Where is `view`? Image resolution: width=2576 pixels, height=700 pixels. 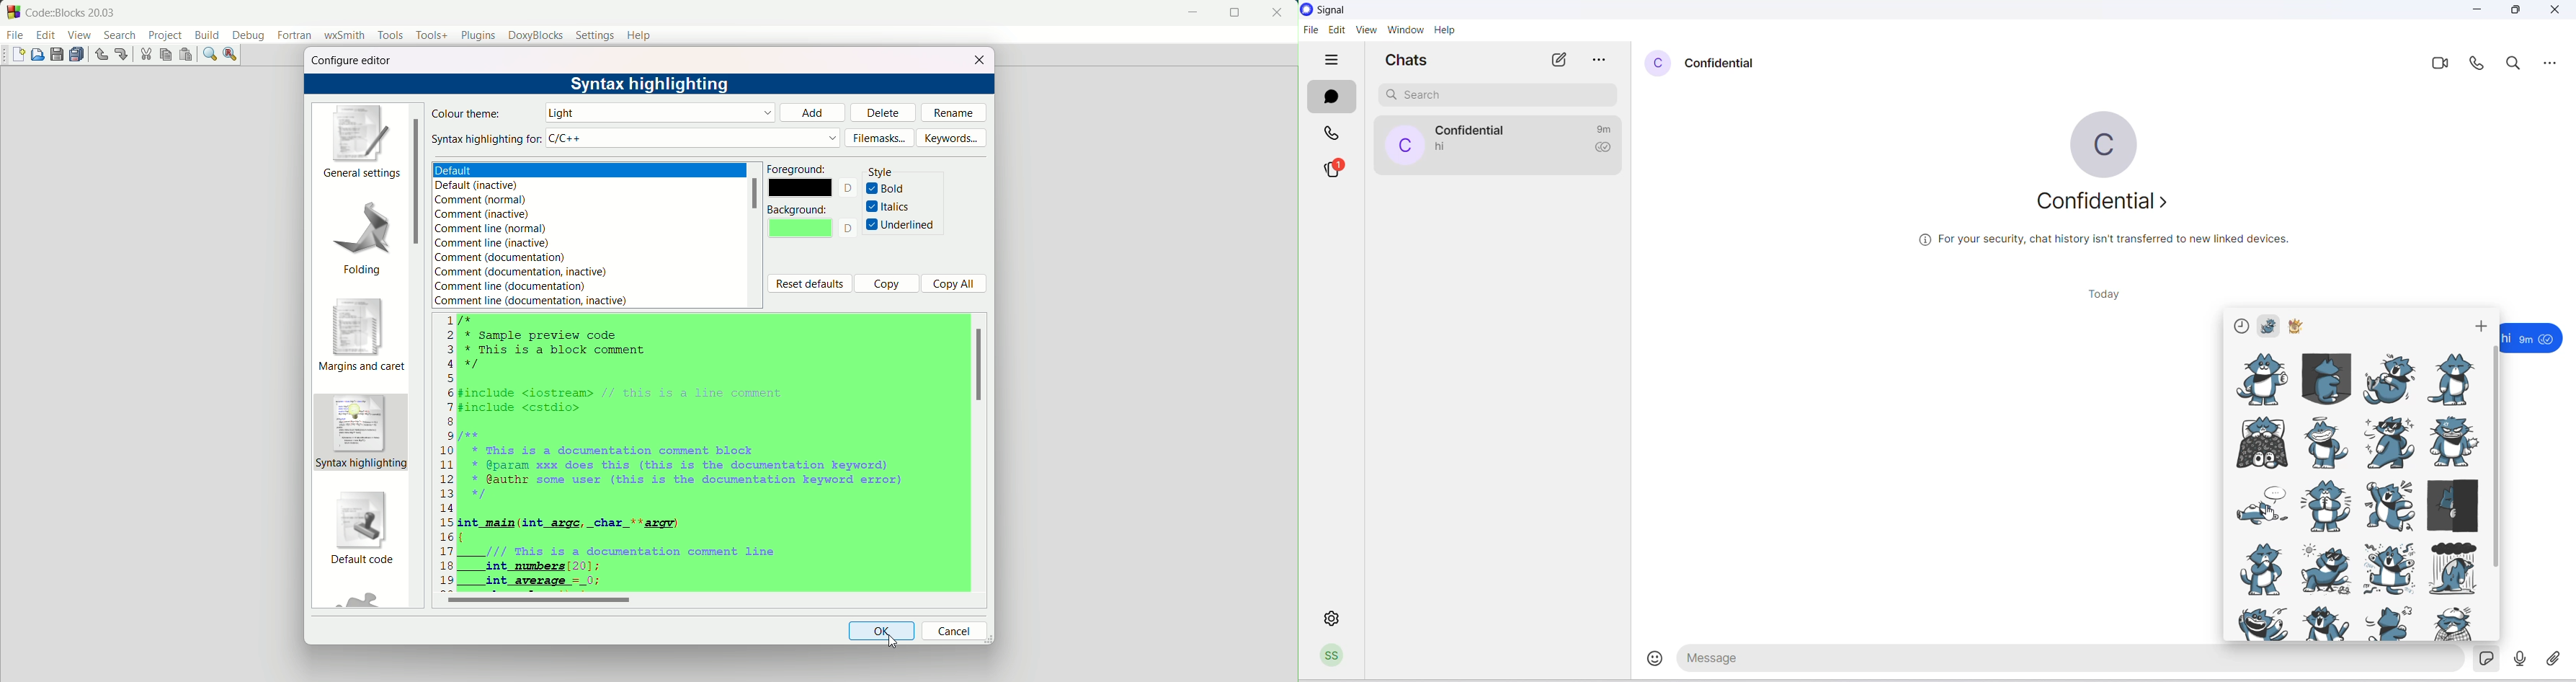 view is located at coordinates (1368, 31).